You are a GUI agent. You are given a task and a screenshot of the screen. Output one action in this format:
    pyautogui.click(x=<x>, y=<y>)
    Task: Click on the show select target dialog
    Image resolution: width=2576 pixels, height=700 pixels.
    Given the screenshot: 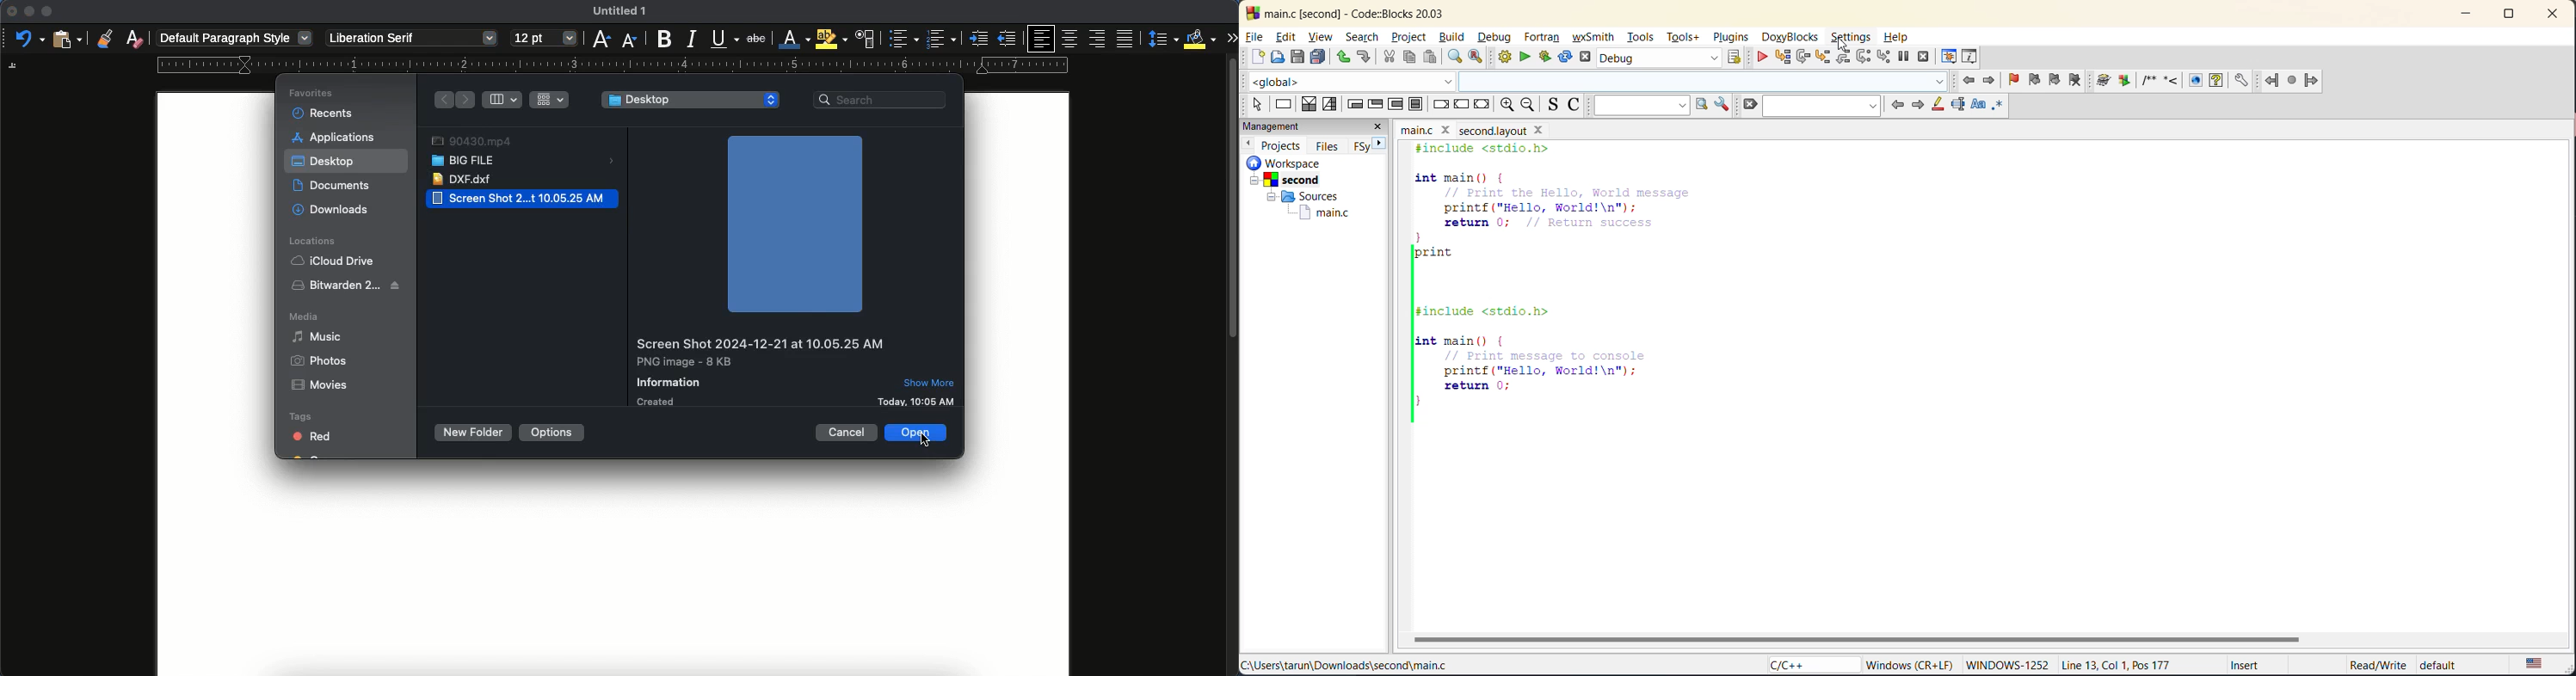 What is the action you would take?
    pyautogui.click(x=1737, y=59)
    